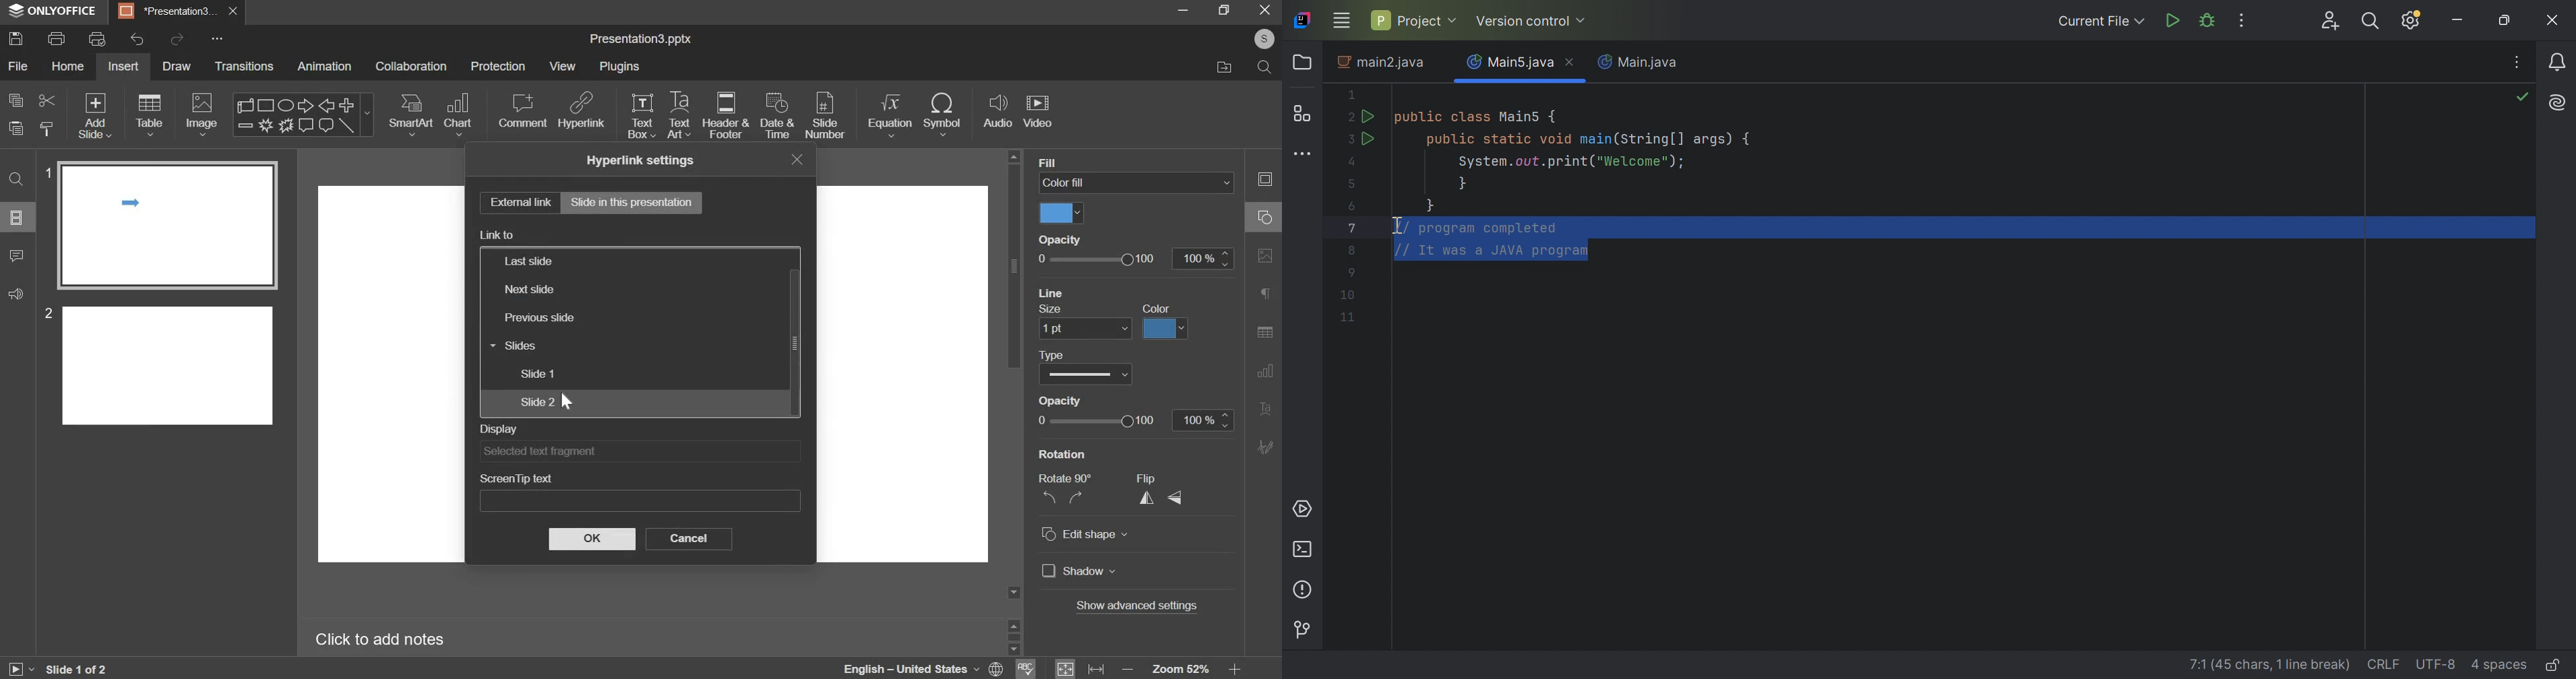  What do you see at coordinates (1157, 309) in the screenshot?
I see `color` at bounding box center [1157, 309].